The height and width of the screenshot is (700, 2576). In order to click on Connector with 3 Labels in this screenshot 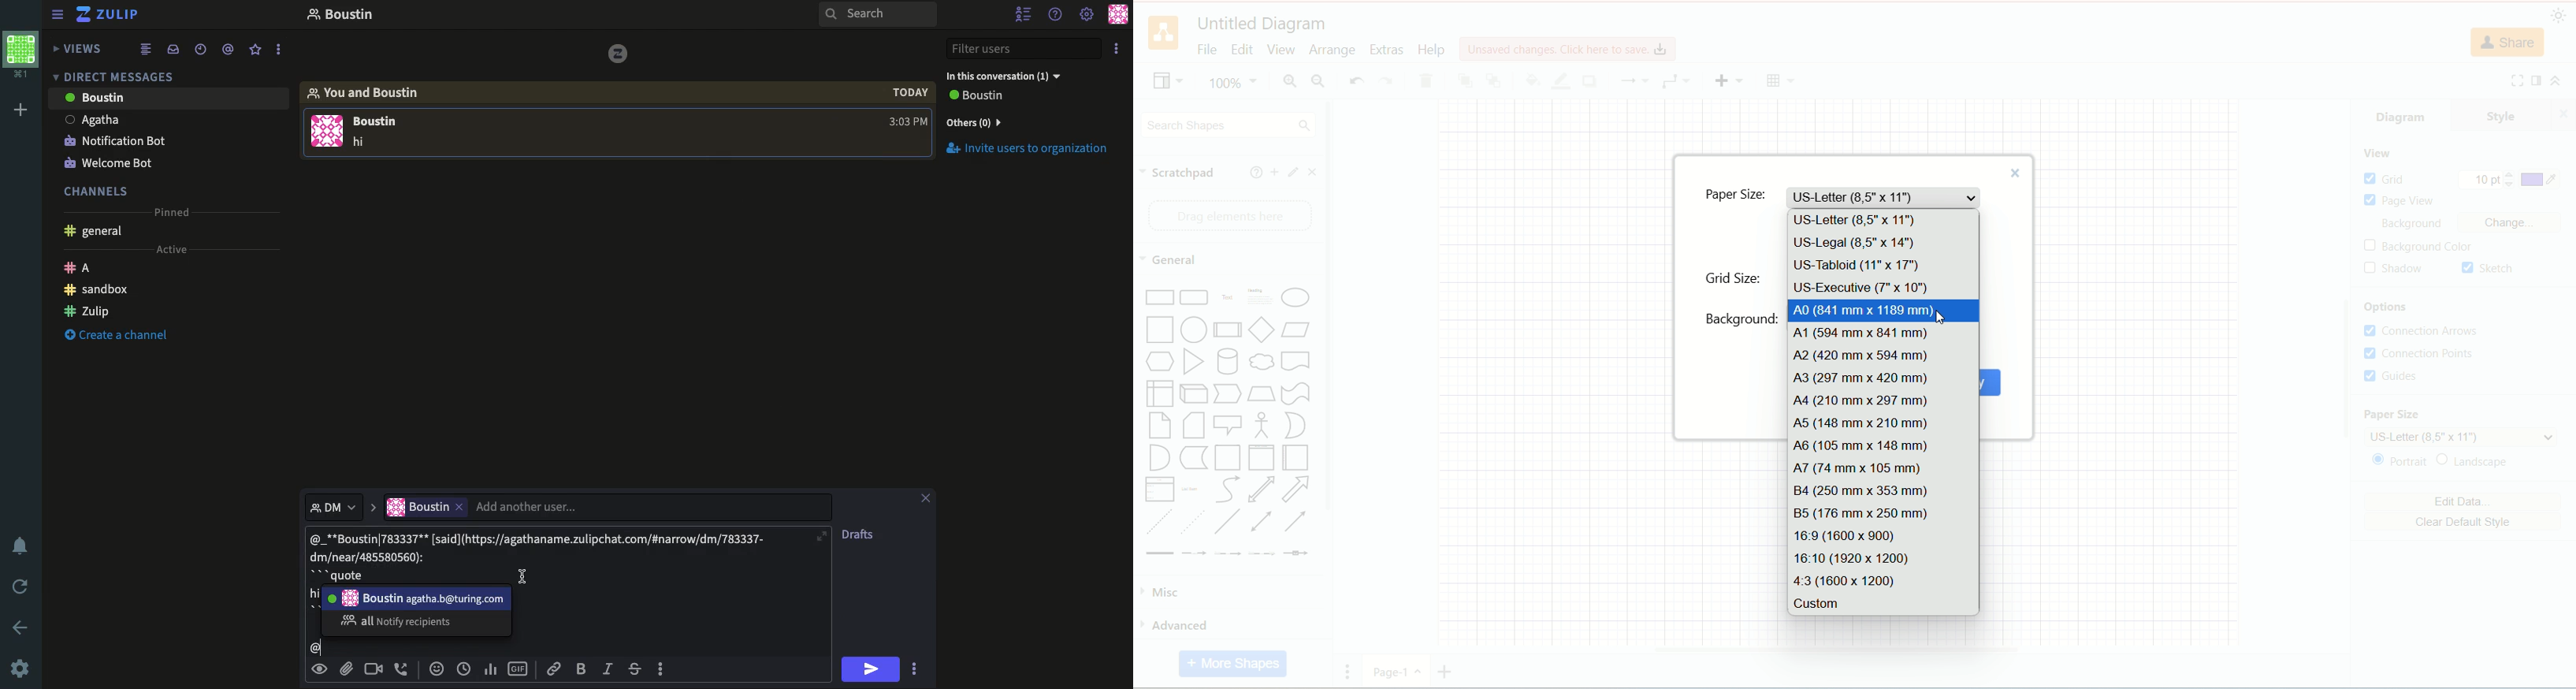, I will do `click(1263, 554)`.